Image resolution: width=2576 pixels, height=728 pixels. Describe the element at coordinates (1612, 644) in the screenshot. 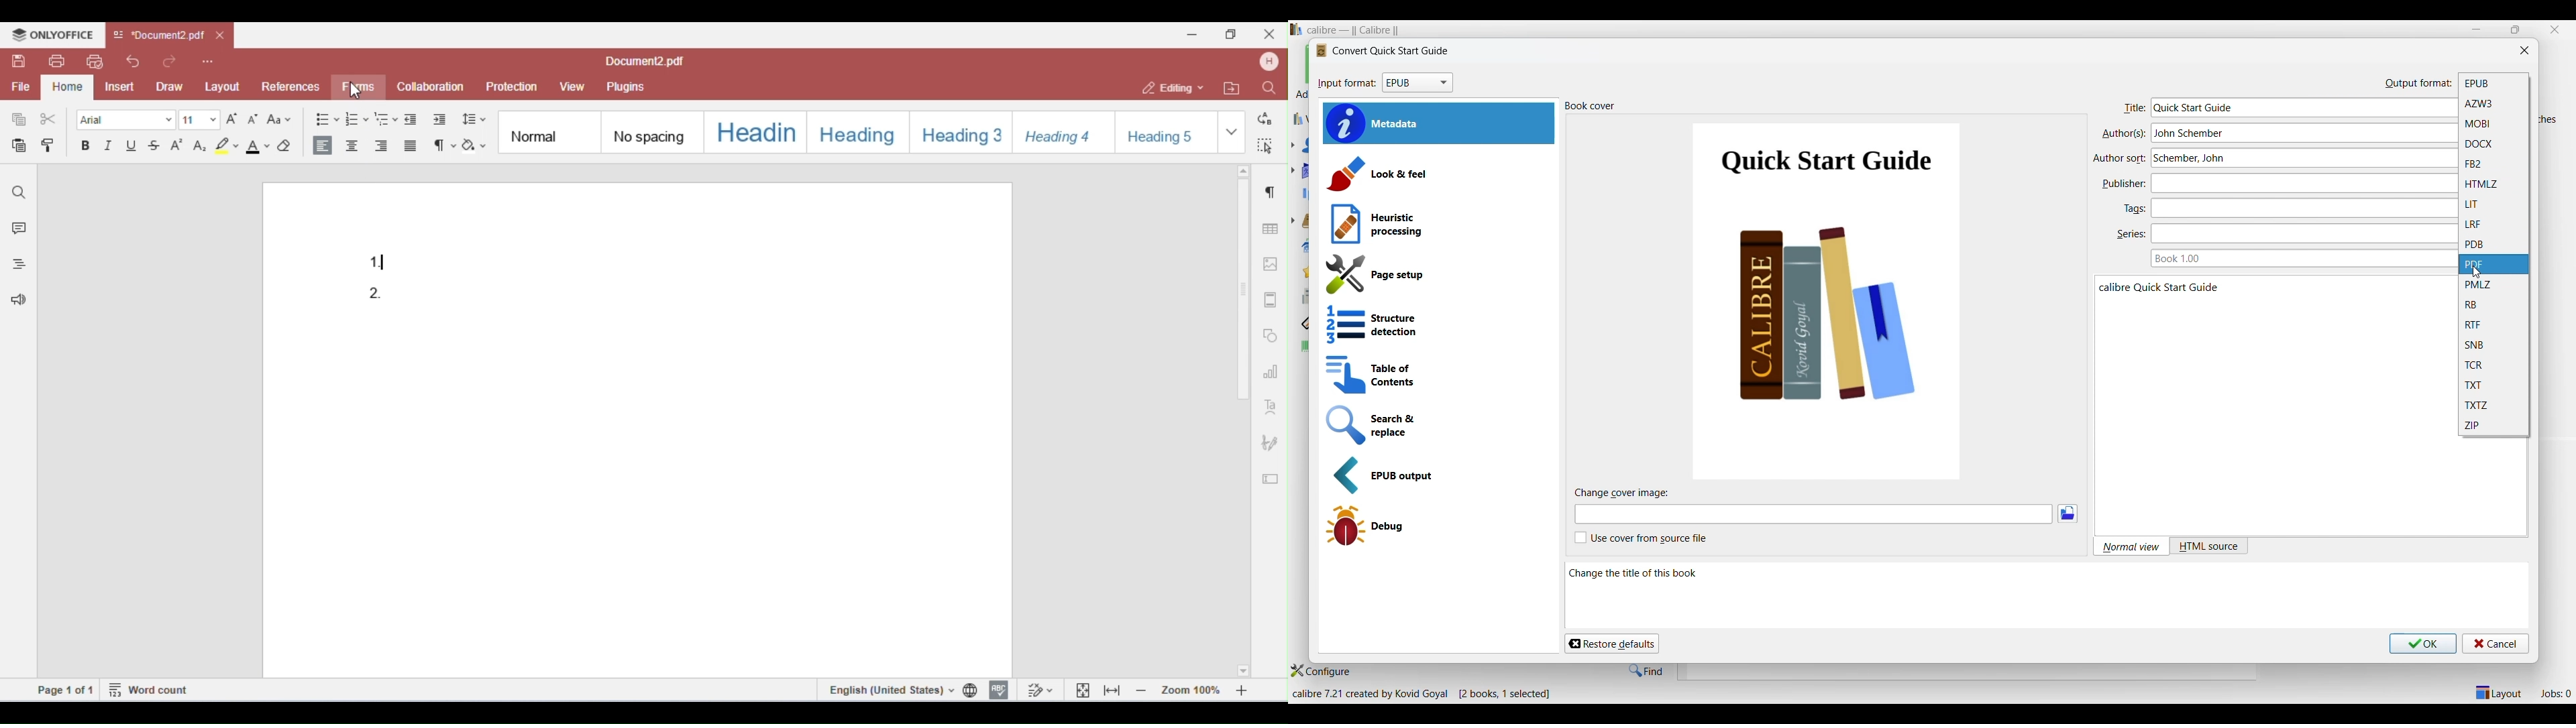

I see `Restore defaults` at that location.